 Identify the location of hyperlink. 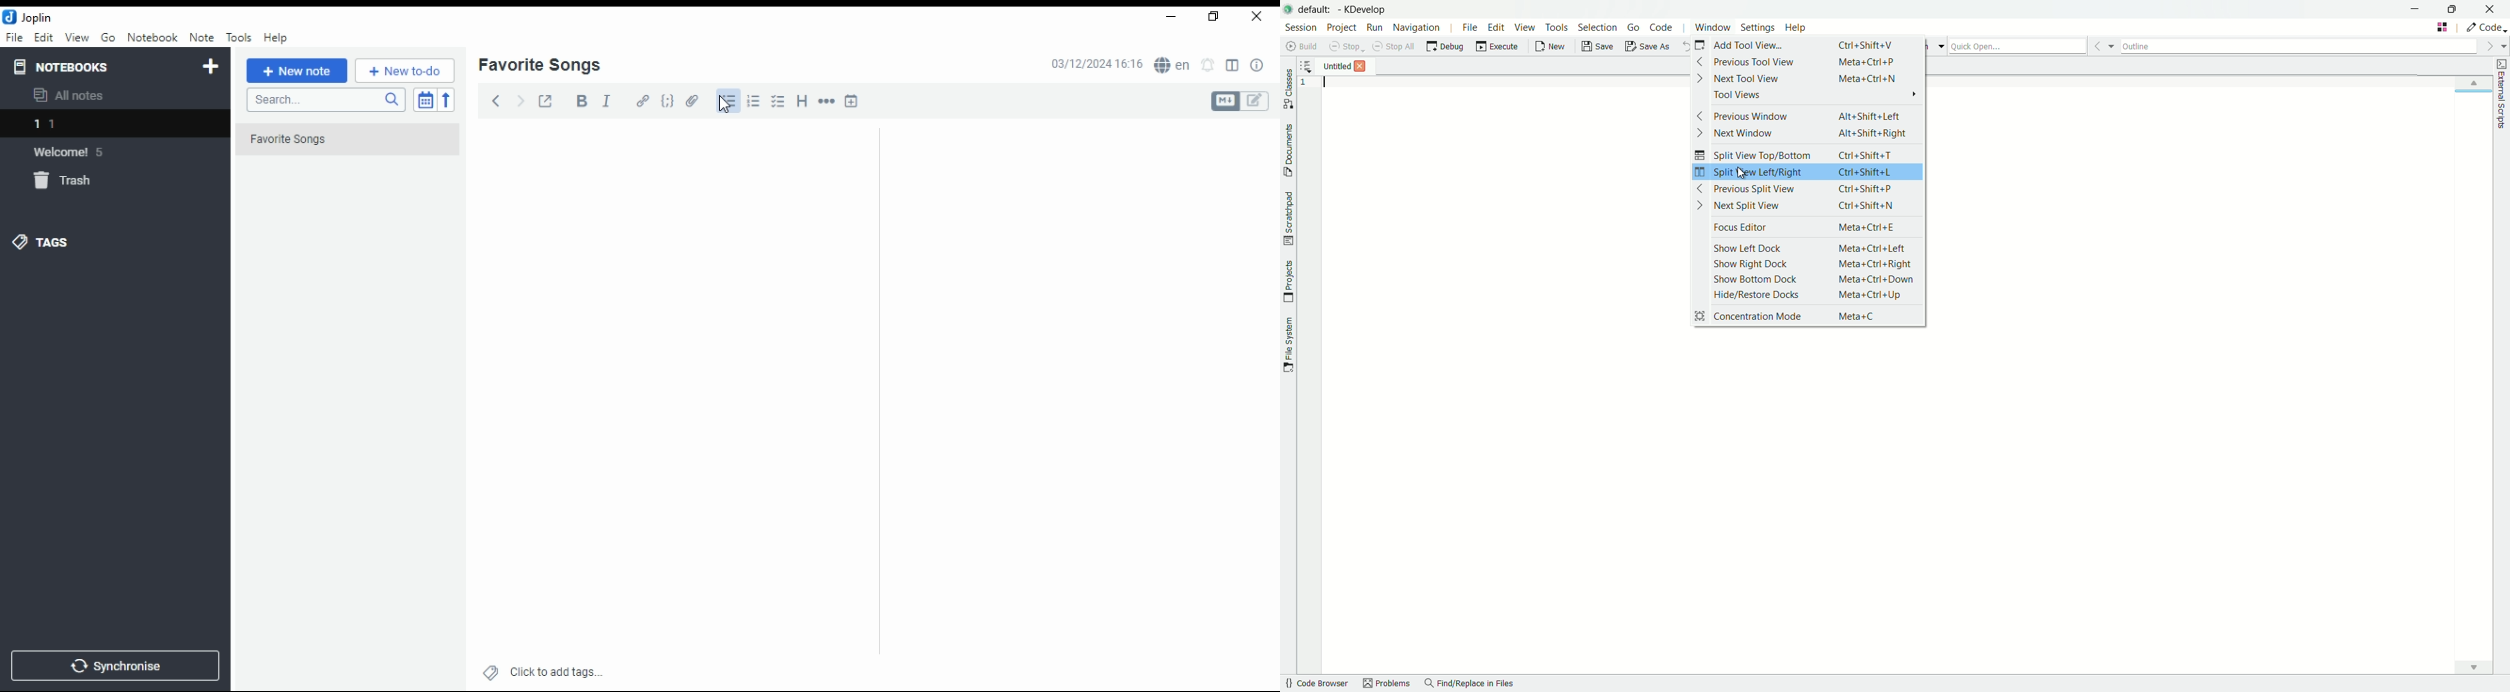
(643, 100).